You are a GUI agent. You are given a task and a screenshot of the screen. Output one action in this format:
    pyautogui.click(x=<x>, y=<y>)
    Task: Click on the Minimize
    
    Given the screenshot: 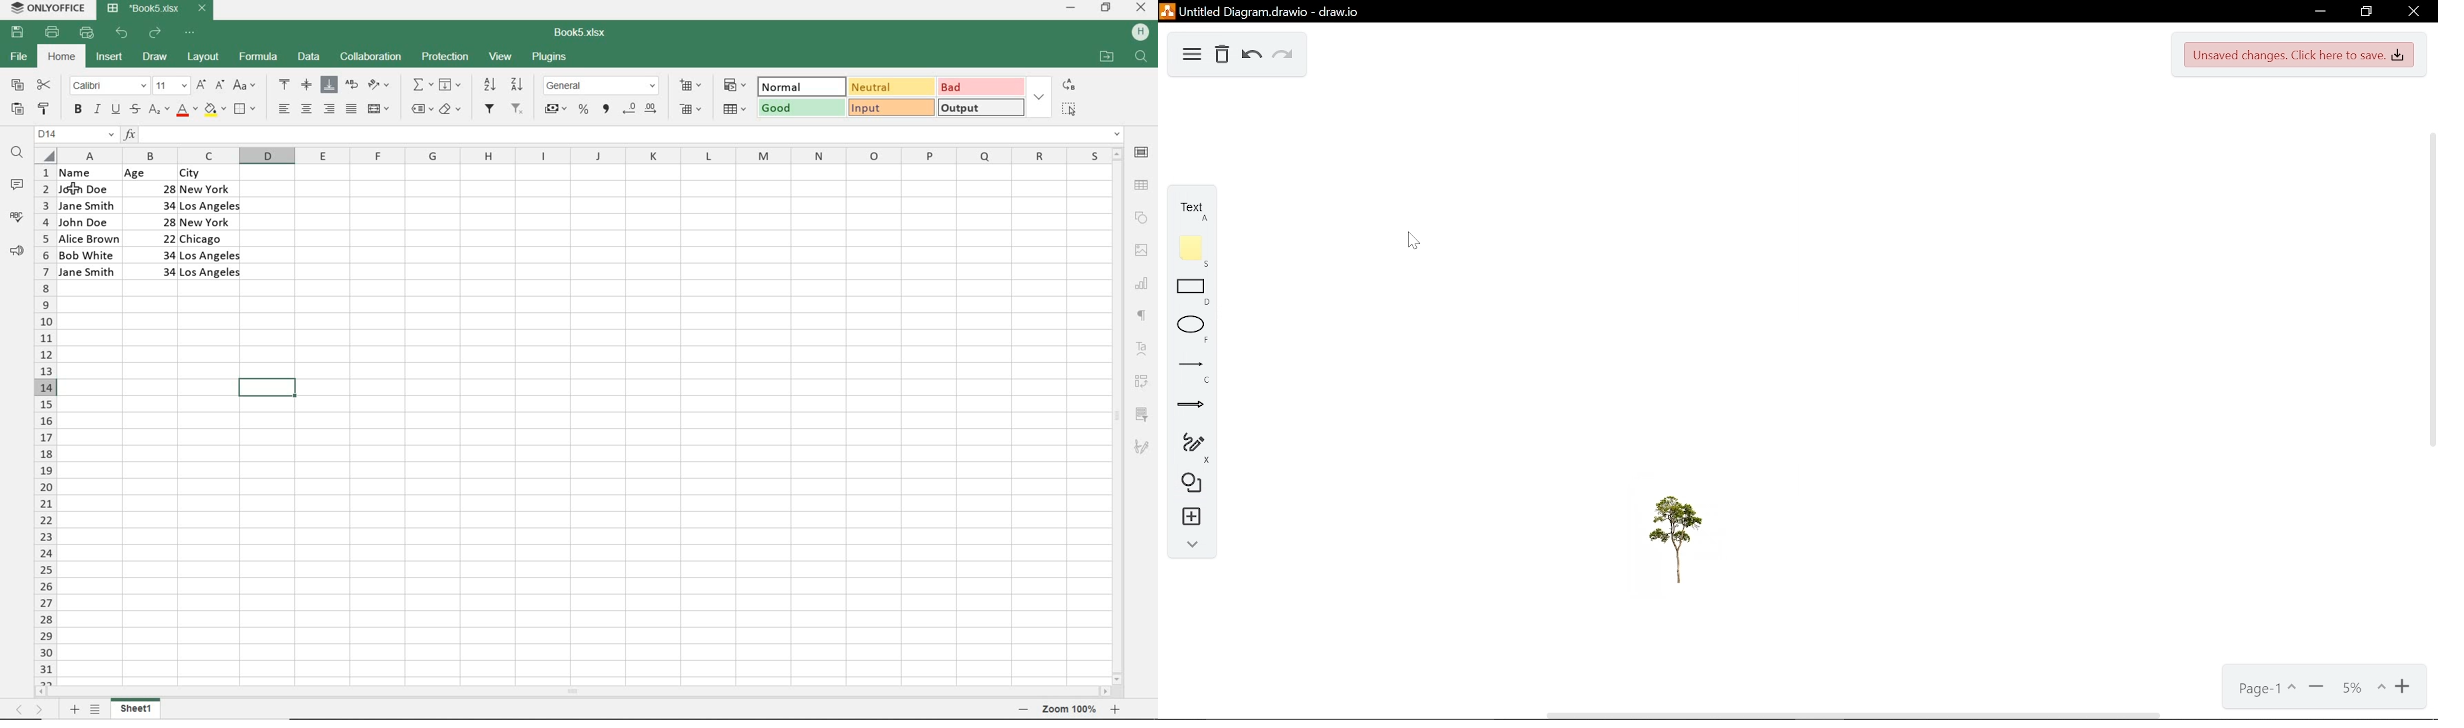 What is the action you would take?
    pyautogui.click(x=2321, y=11)
    